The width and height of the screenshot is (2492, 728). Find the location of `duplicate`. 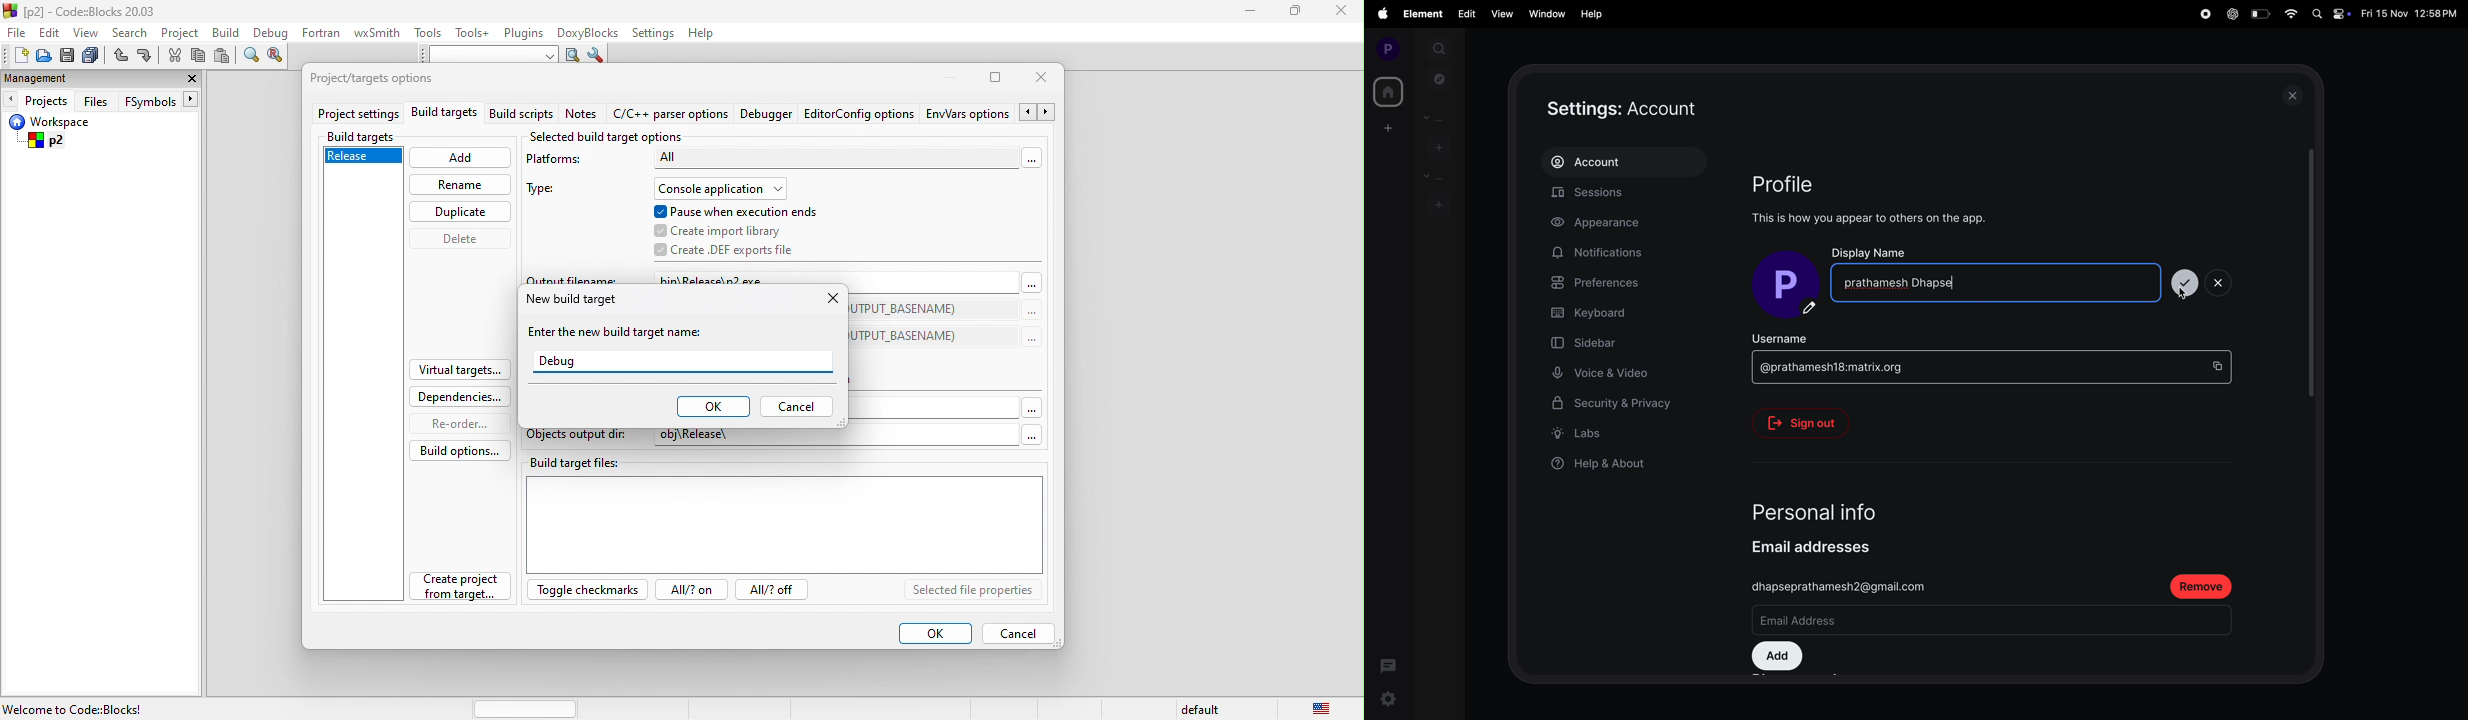

duplicate is located at coordinates (463, 214).